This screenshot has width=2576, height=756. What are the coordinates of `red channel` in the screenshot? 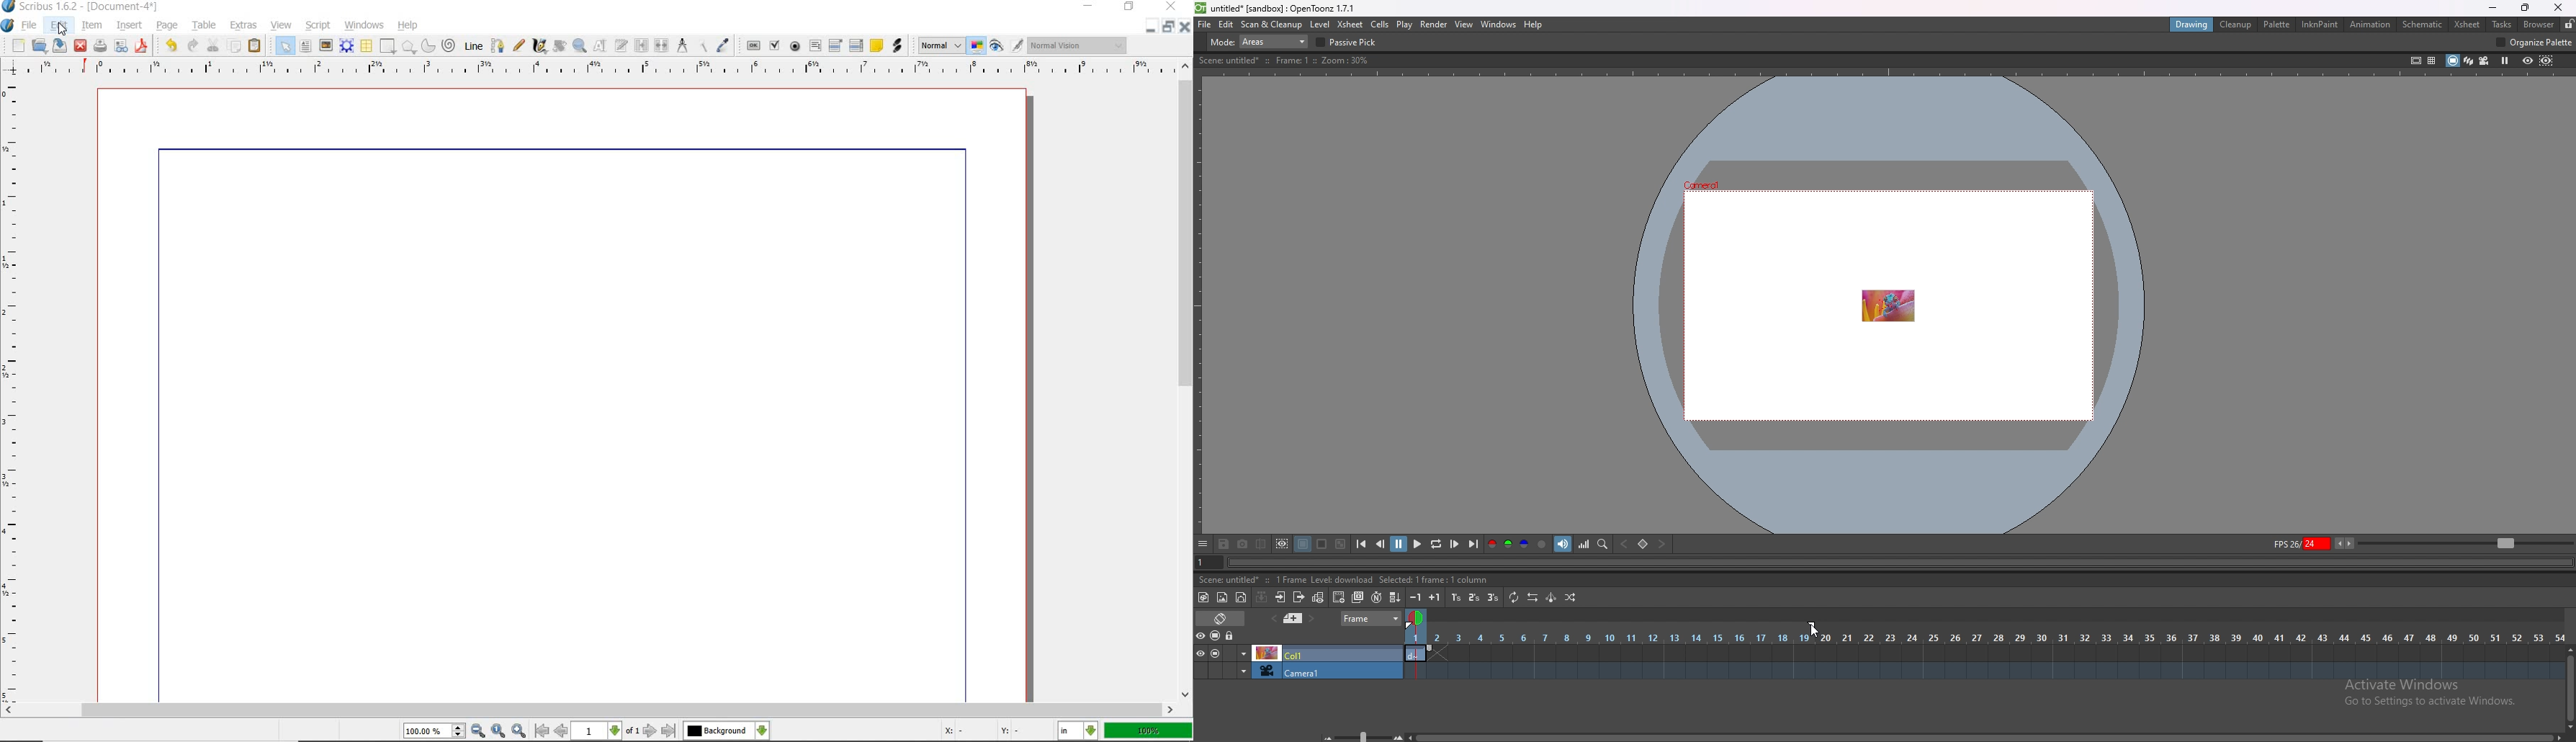 It's located at (1491, 543).